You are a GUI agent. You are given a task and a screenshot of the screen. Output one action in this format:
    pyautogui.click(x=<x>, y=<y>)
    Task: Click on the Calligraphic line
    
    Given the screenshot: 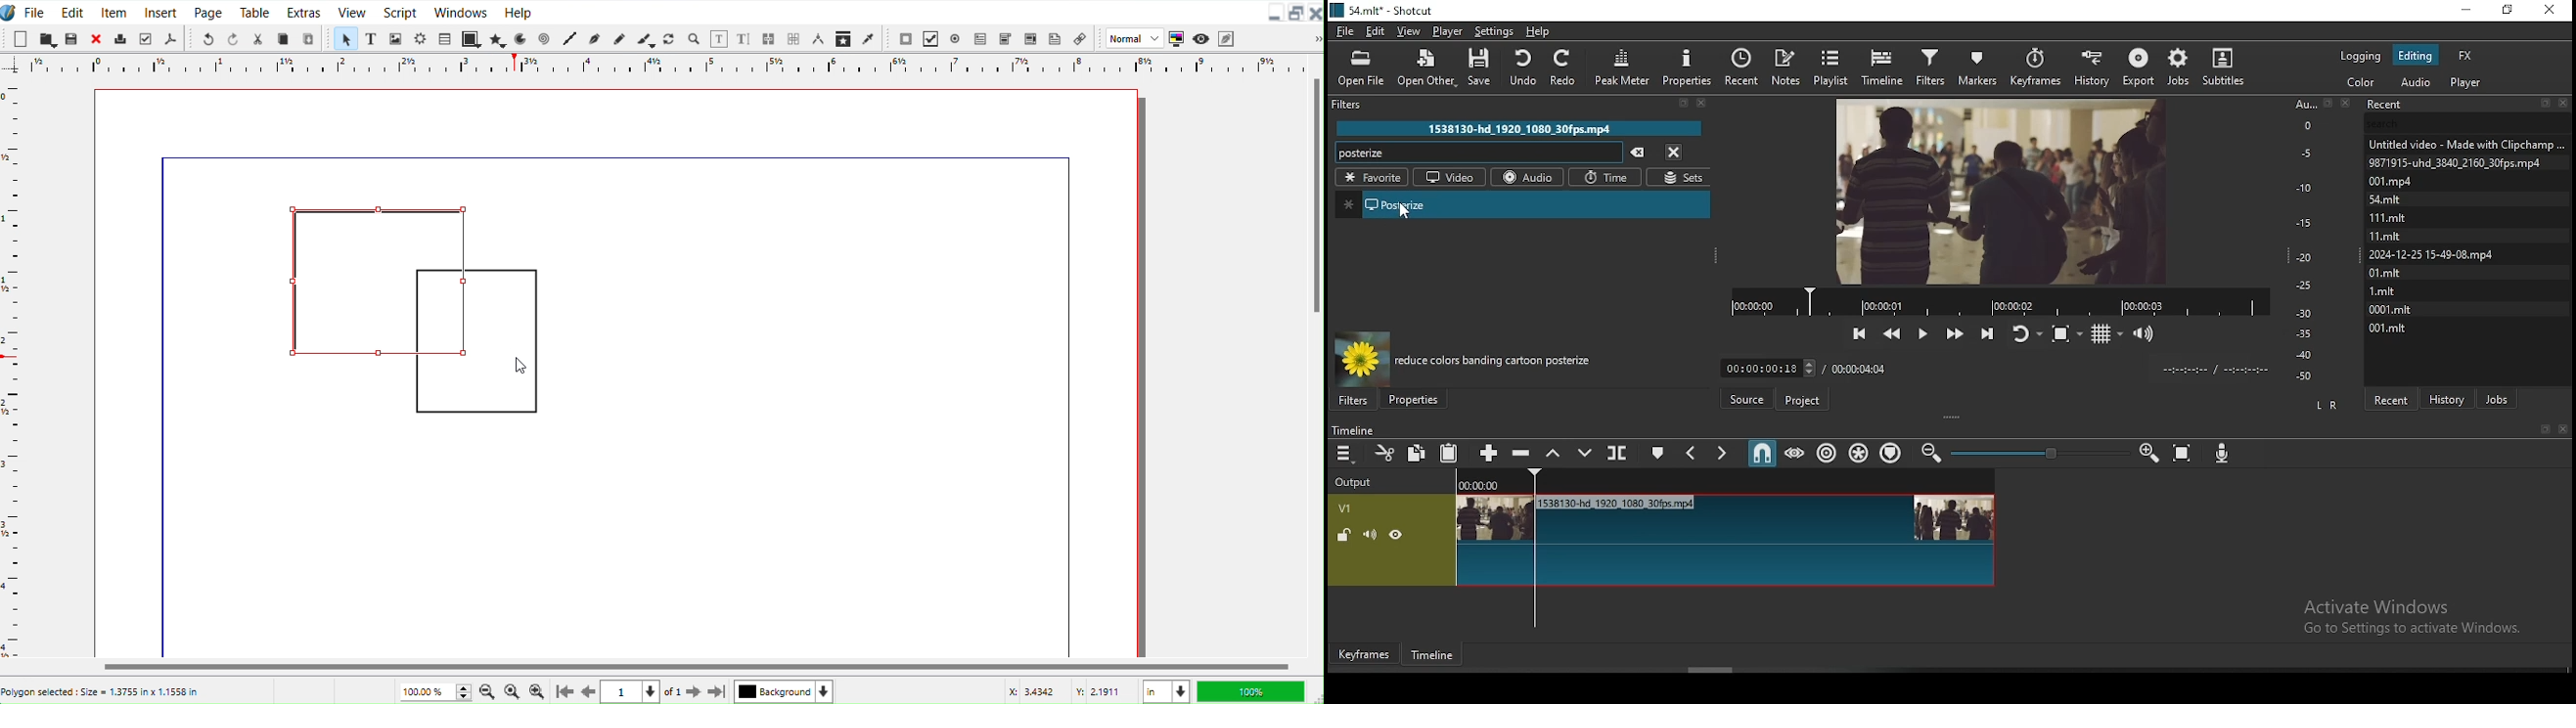 What is the action you would take?
    pyautogui.click(x=646, y=39)
    